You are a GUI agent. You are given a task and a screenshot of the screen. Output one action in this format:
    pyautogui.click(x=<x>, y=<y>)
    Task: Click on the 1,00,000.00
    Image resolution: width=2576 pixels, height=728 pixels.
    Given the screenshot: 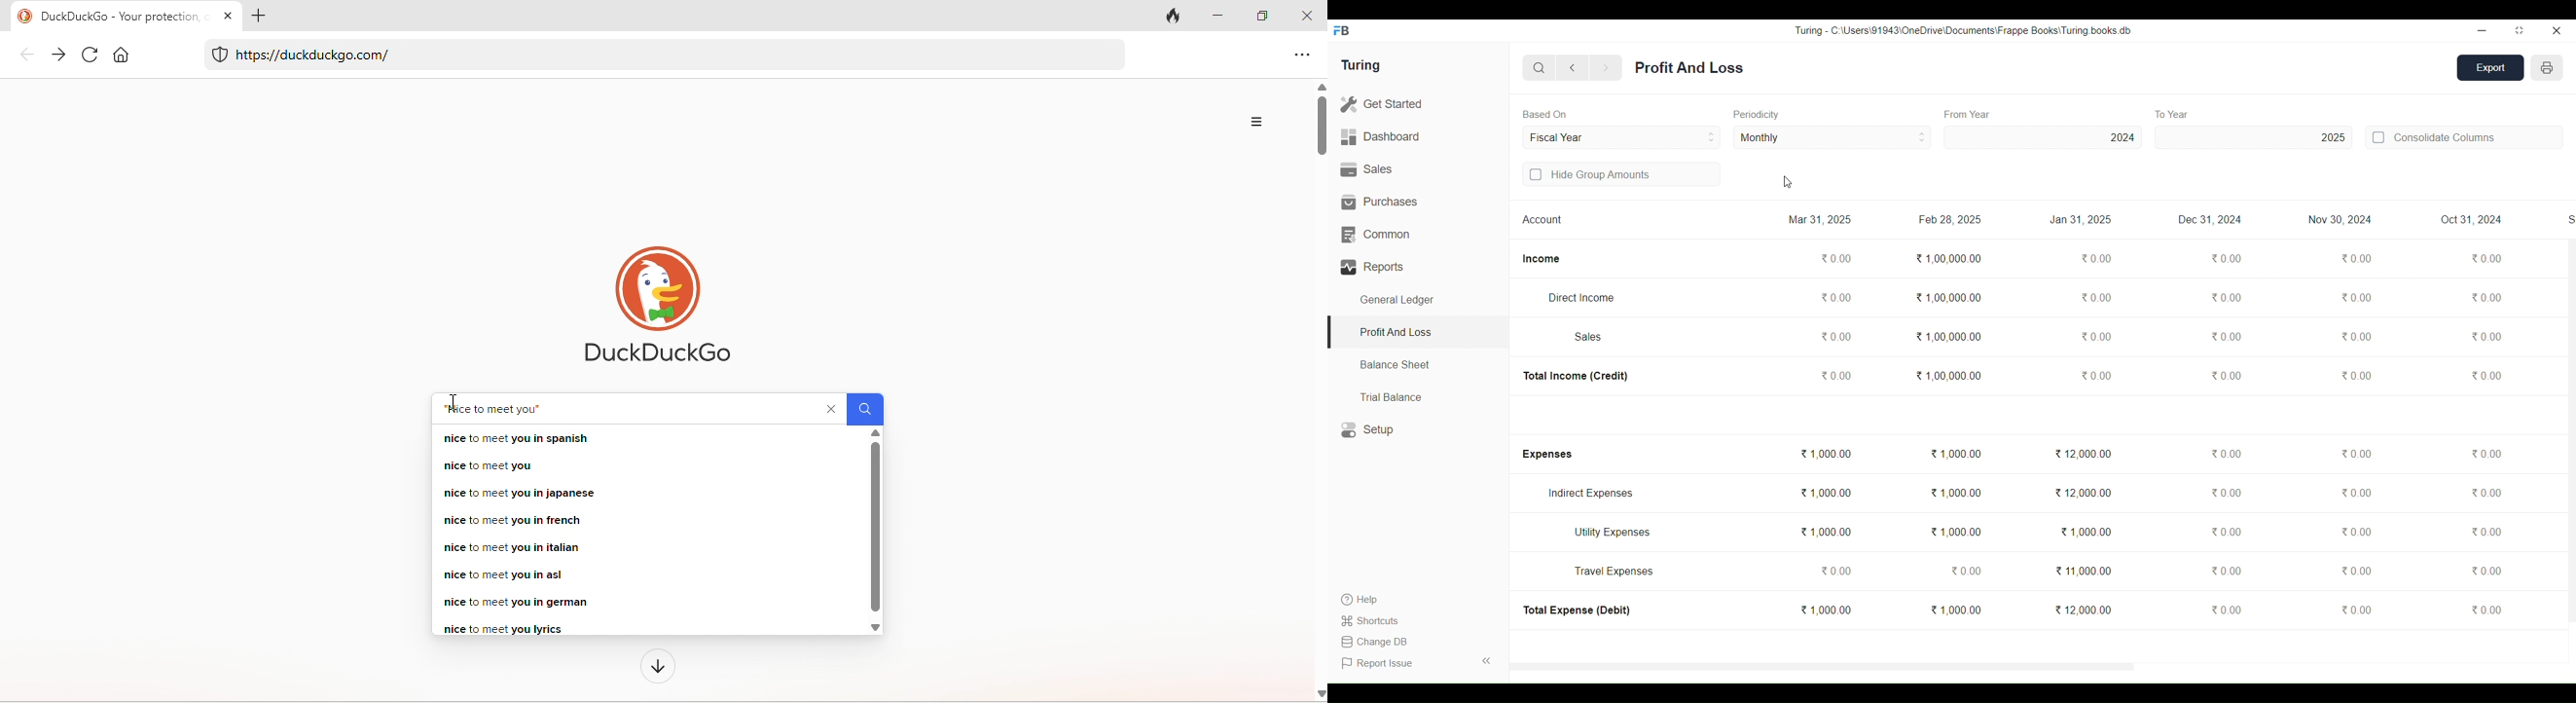 What is the action you would take?
    pyautogui.click(x=1949, y=258)
    